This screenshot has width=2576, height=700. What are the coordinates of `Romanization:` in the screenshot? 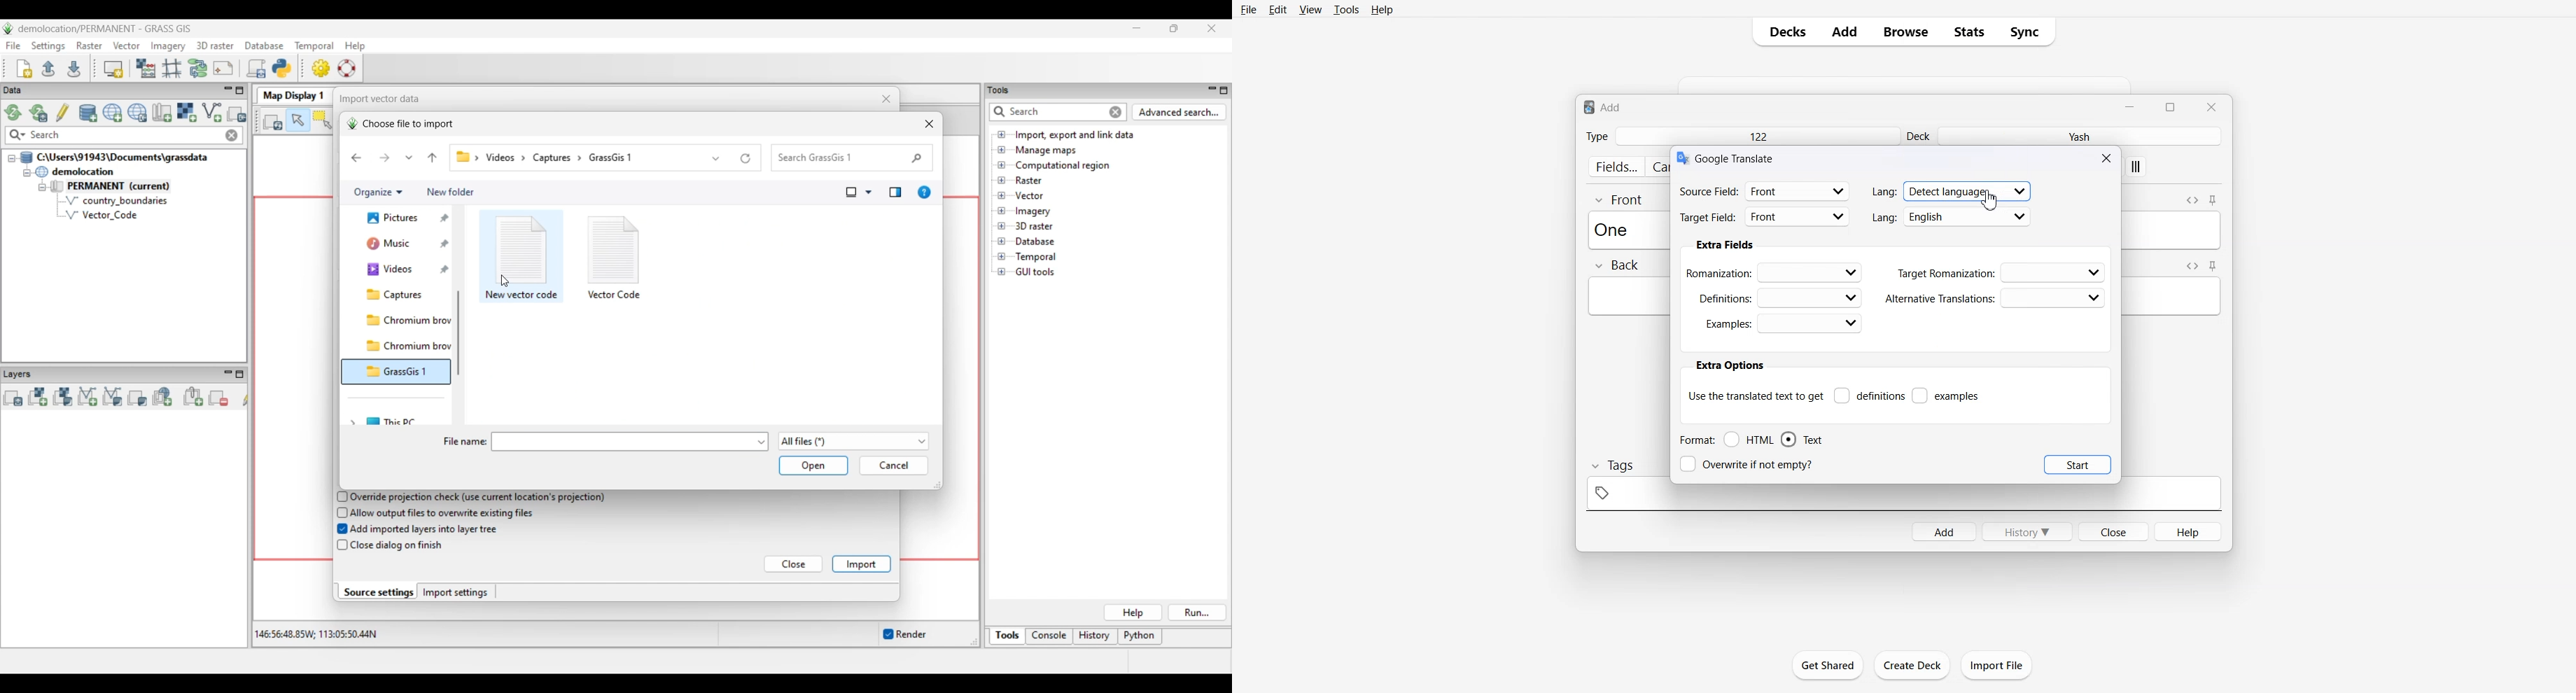 It's located at (1777, 272).